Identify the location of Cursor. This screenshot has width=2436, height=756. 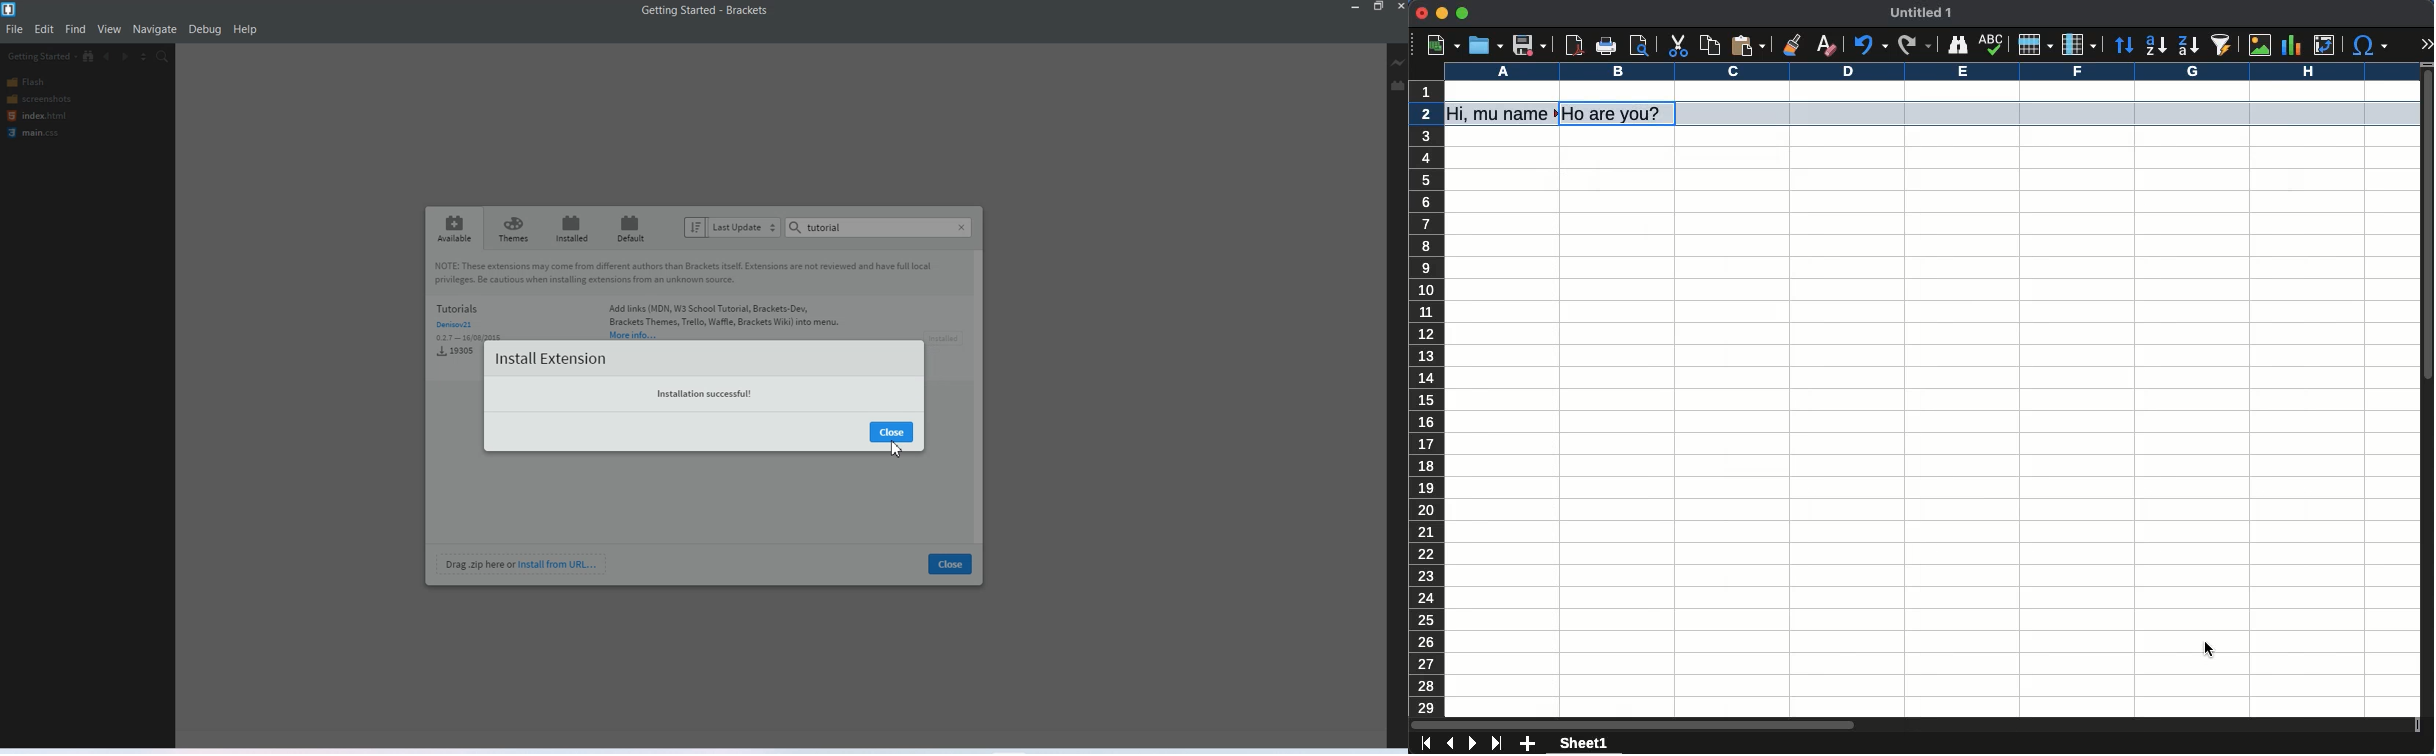
(895, 448).